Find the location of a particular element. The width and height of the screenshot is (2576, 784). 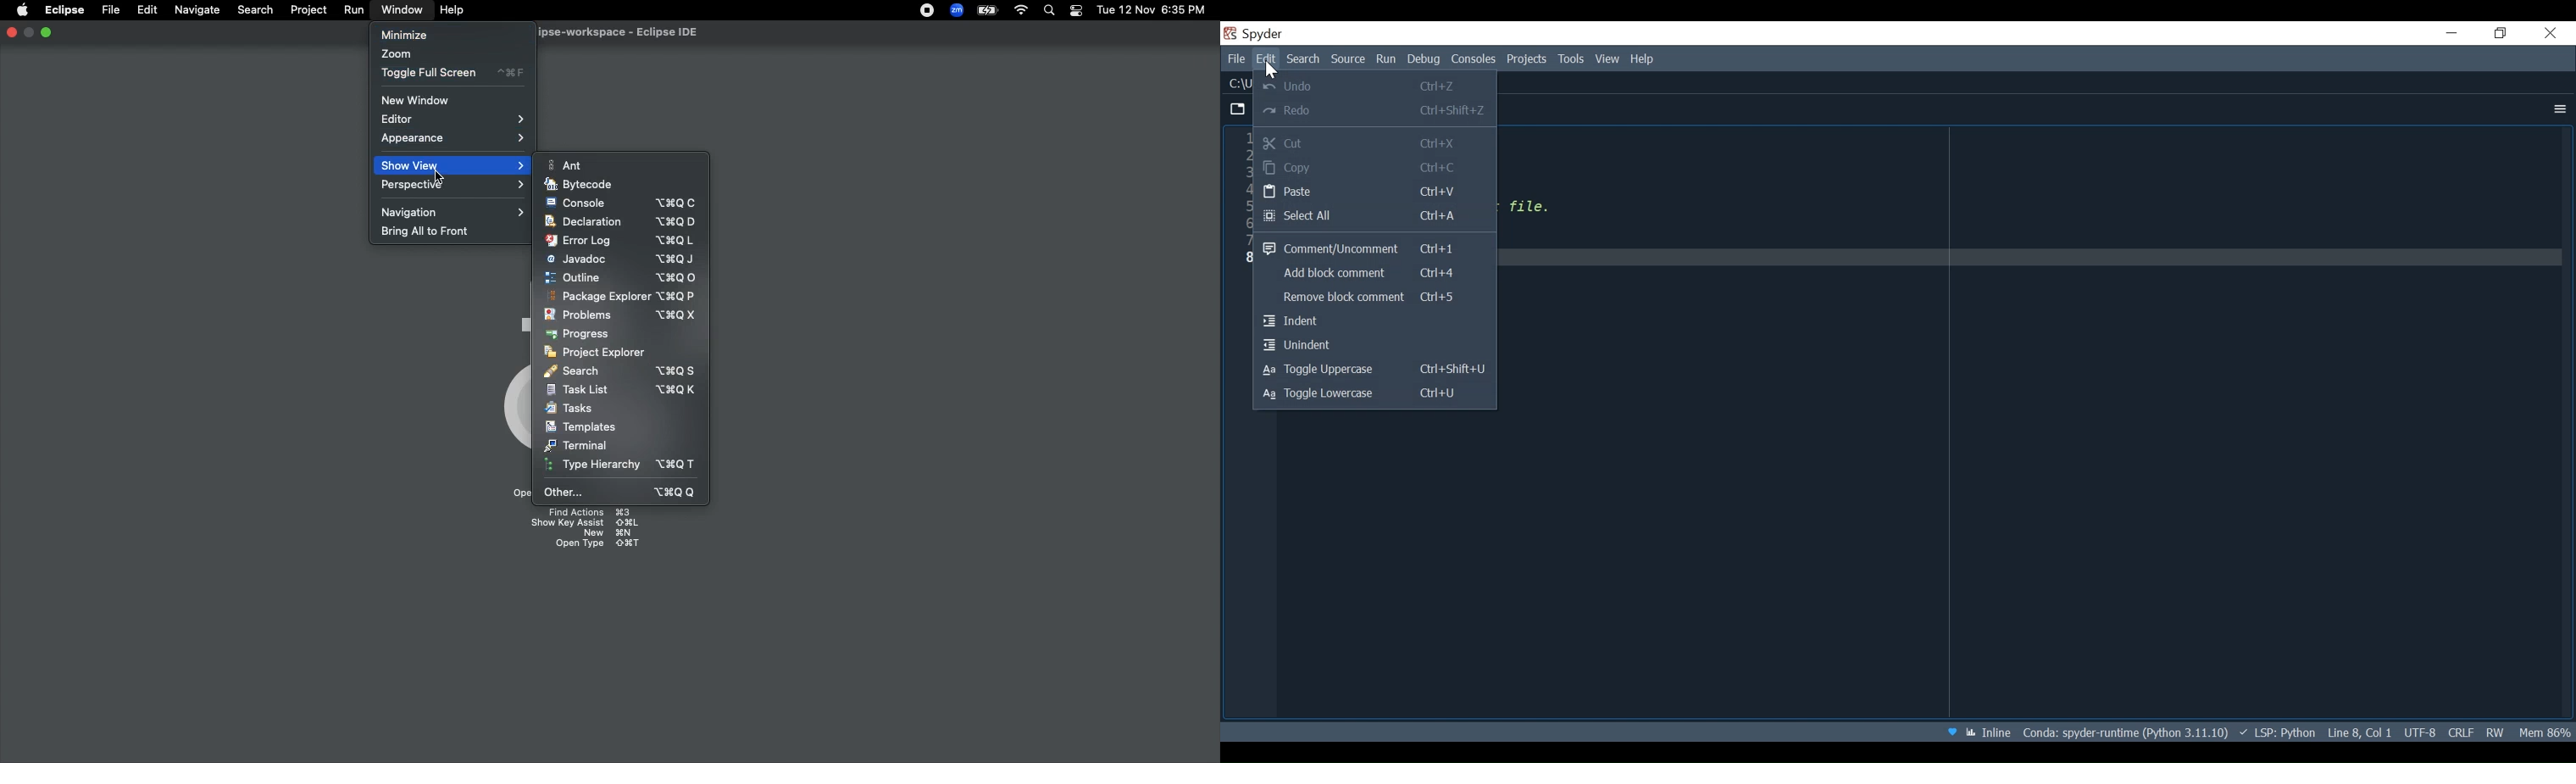

Help is located at coordinates (1642, 61).